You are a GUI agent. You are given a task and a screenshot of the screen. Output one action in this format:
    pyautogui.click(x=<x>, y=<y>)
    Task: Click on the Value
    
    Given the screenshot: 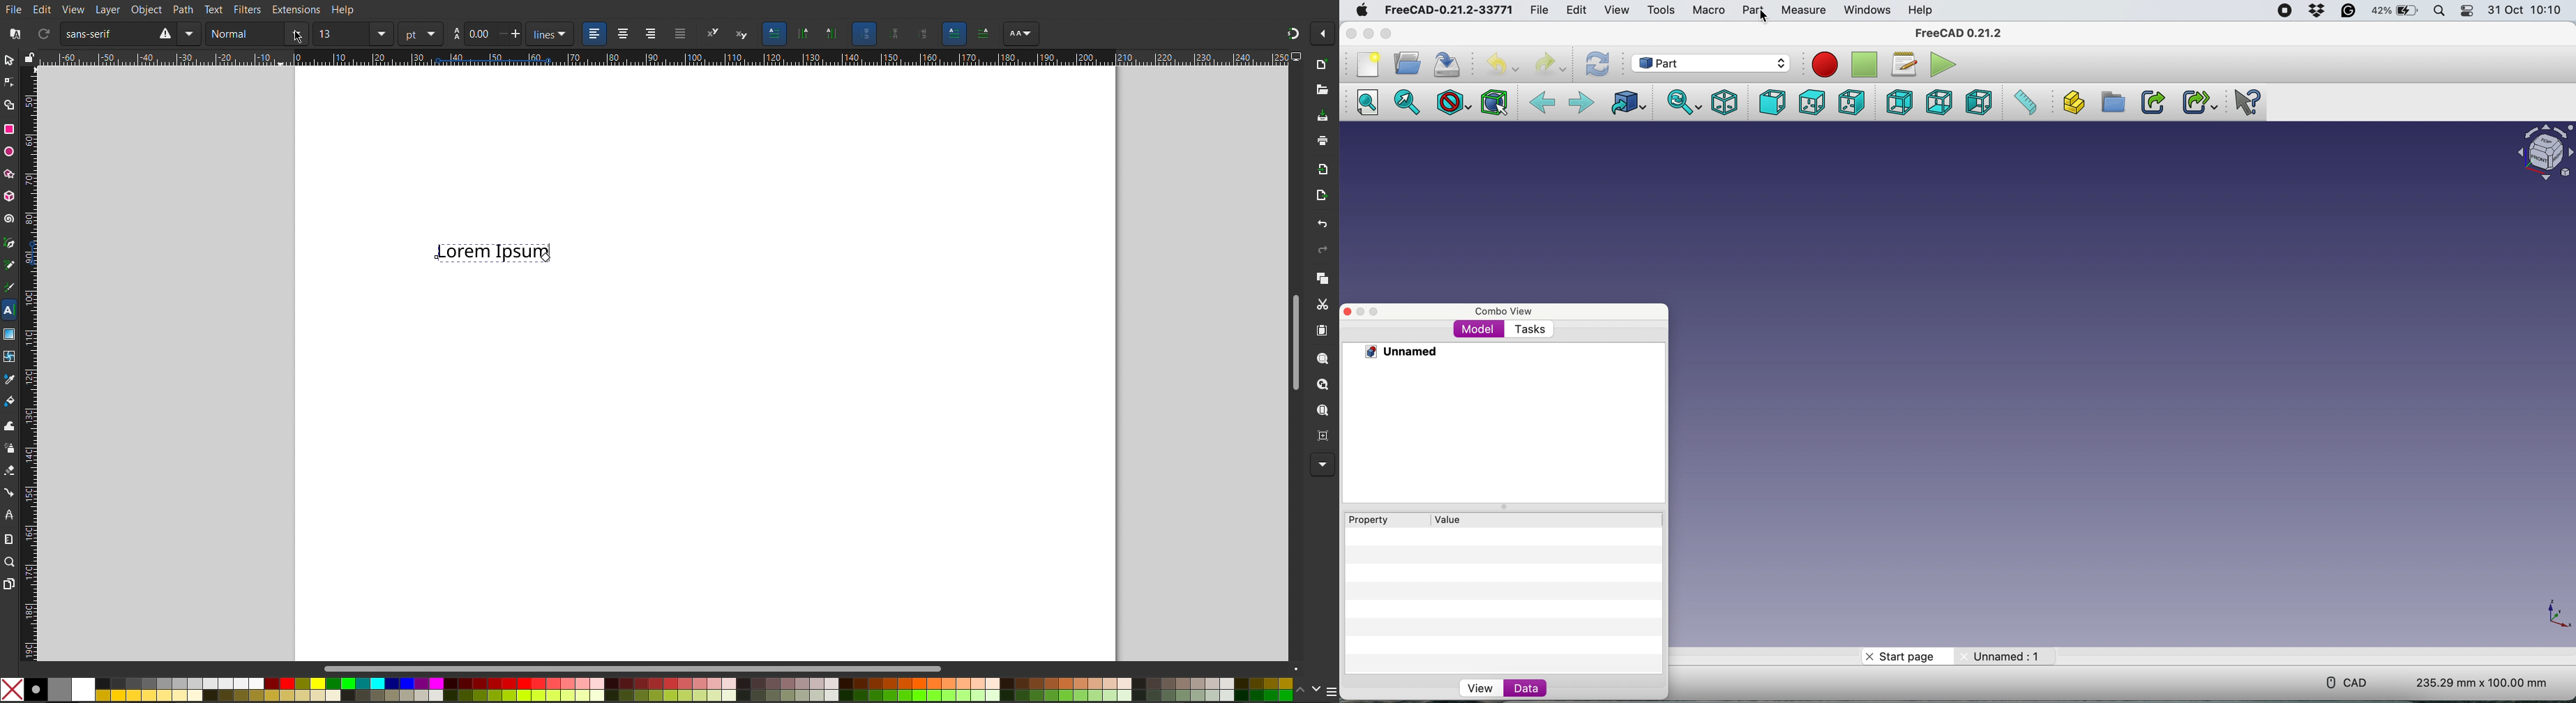 What is the action you would take?
    pyautogui.click(x=1451, y=520)
    